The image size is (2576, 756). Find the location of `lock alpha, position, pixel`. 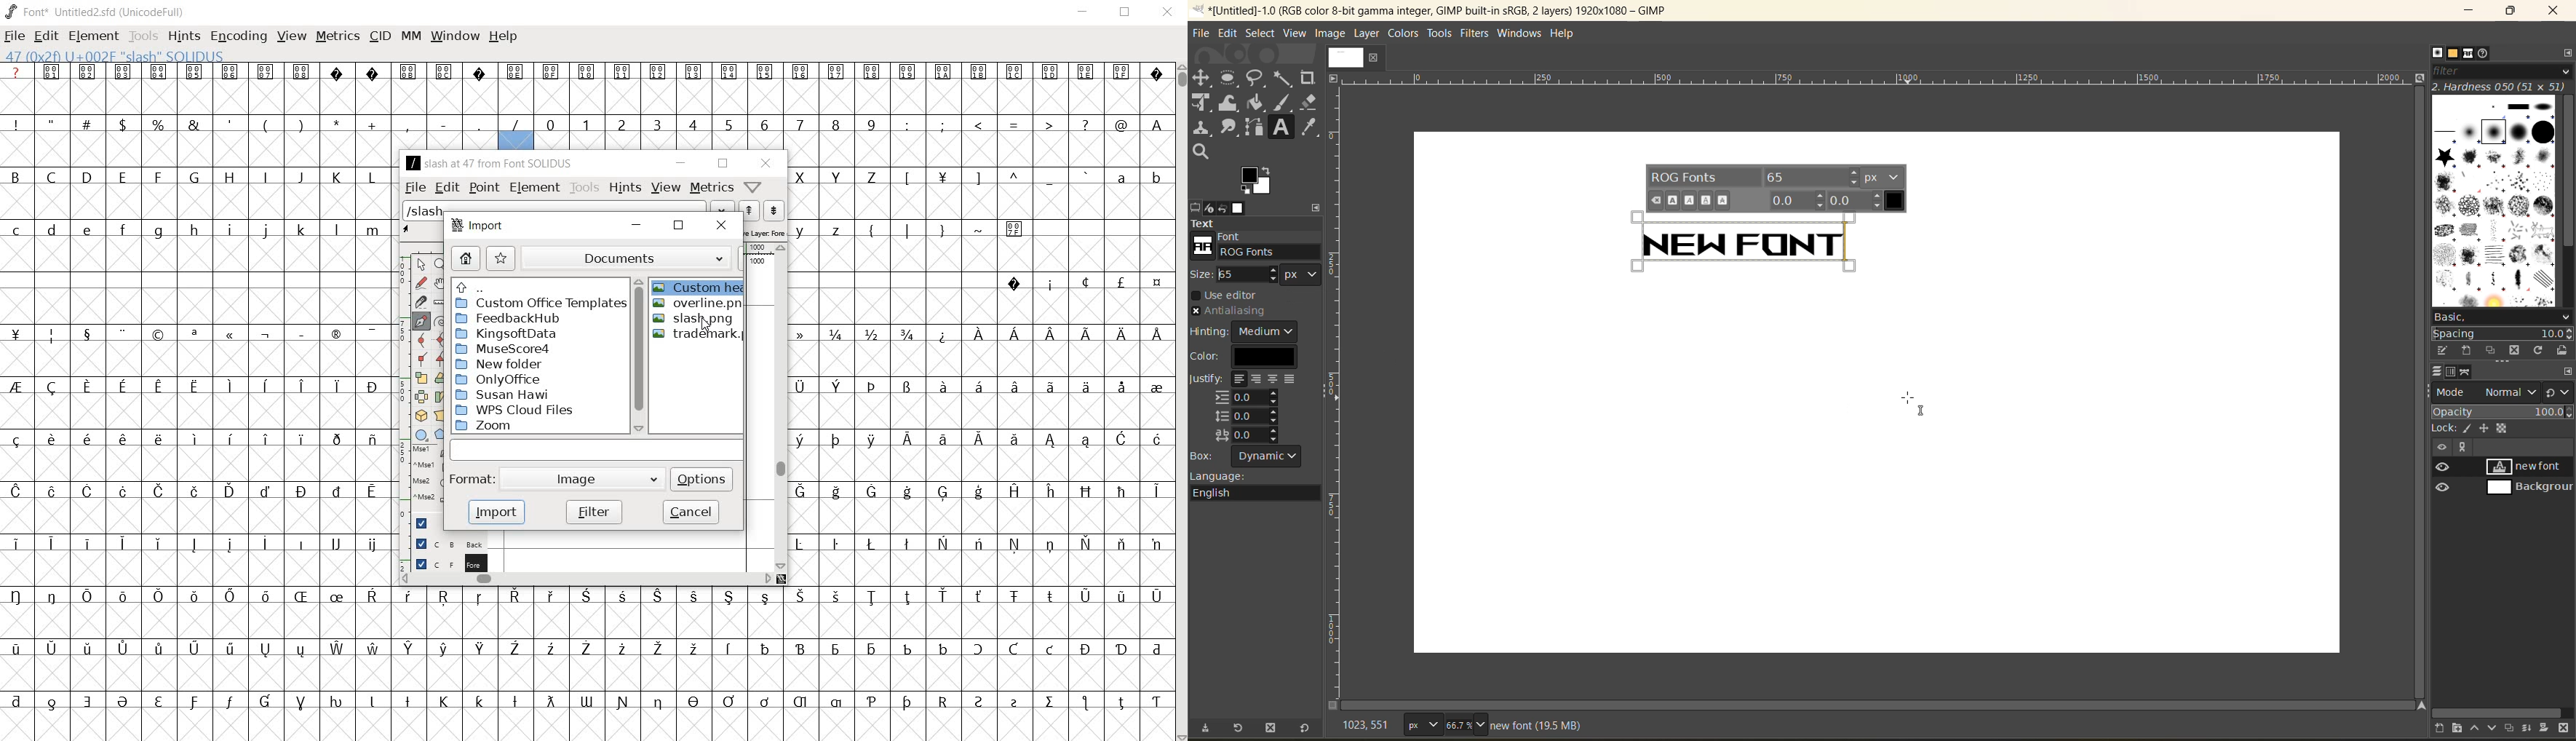

lock alpha, position, pixel is located at coordinates (2480, 427).